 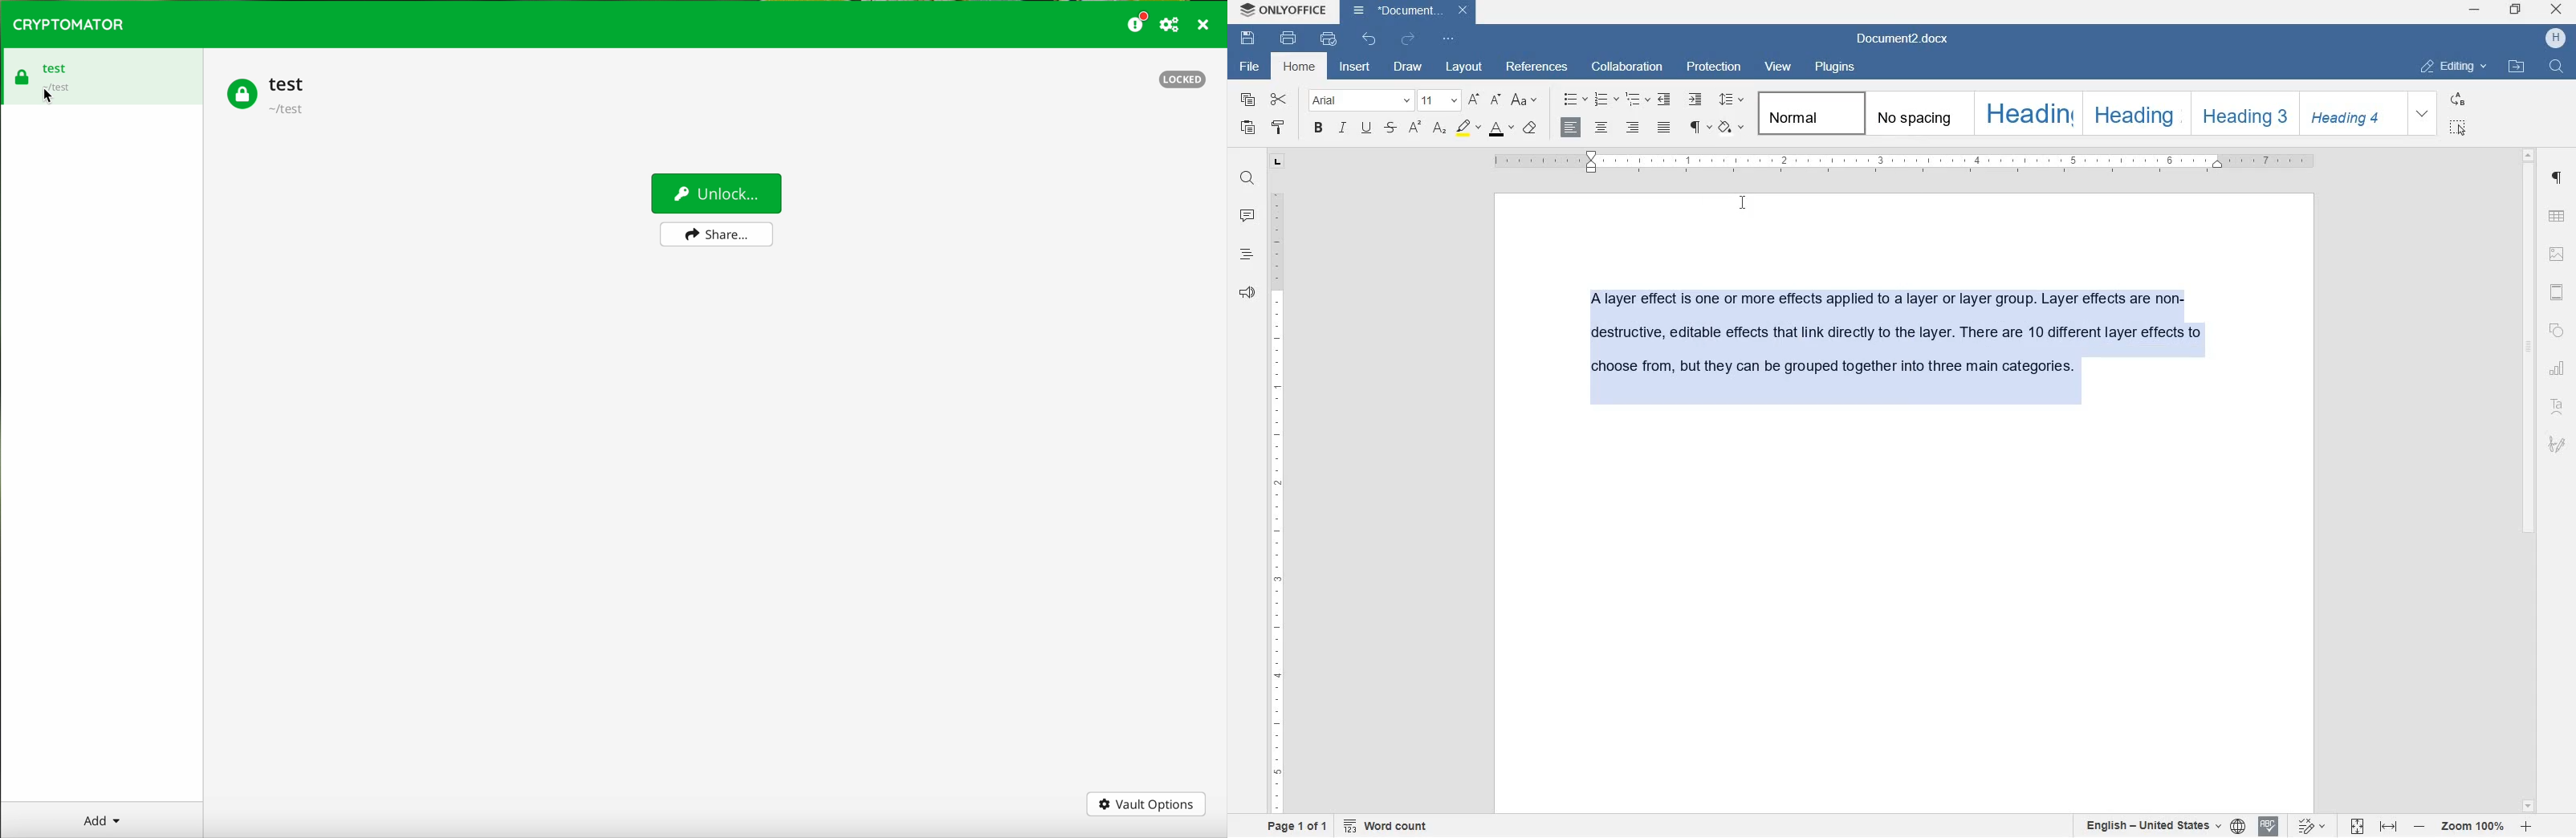 What do you see at coordinates (2161, 825) in the screenshot?
I see `set text or document language` at bounding box center [2161, 825].